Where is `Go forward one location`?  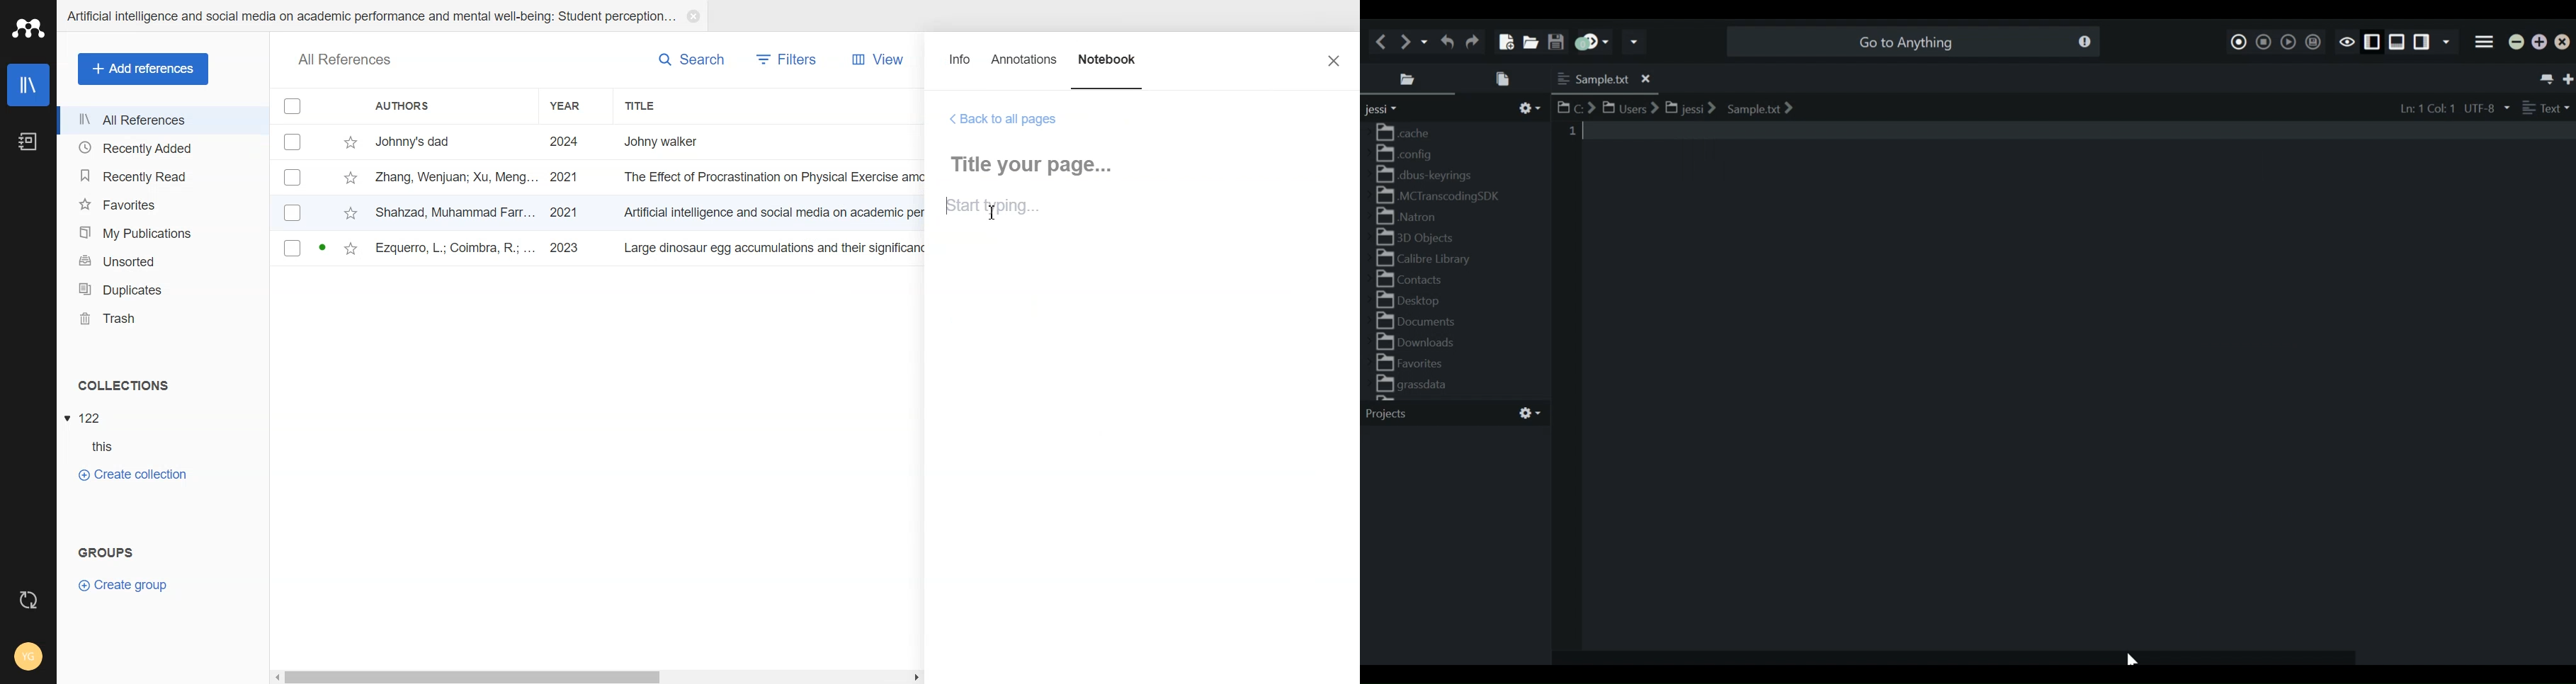
Go forward one location is located at coordinates (1407, 41).